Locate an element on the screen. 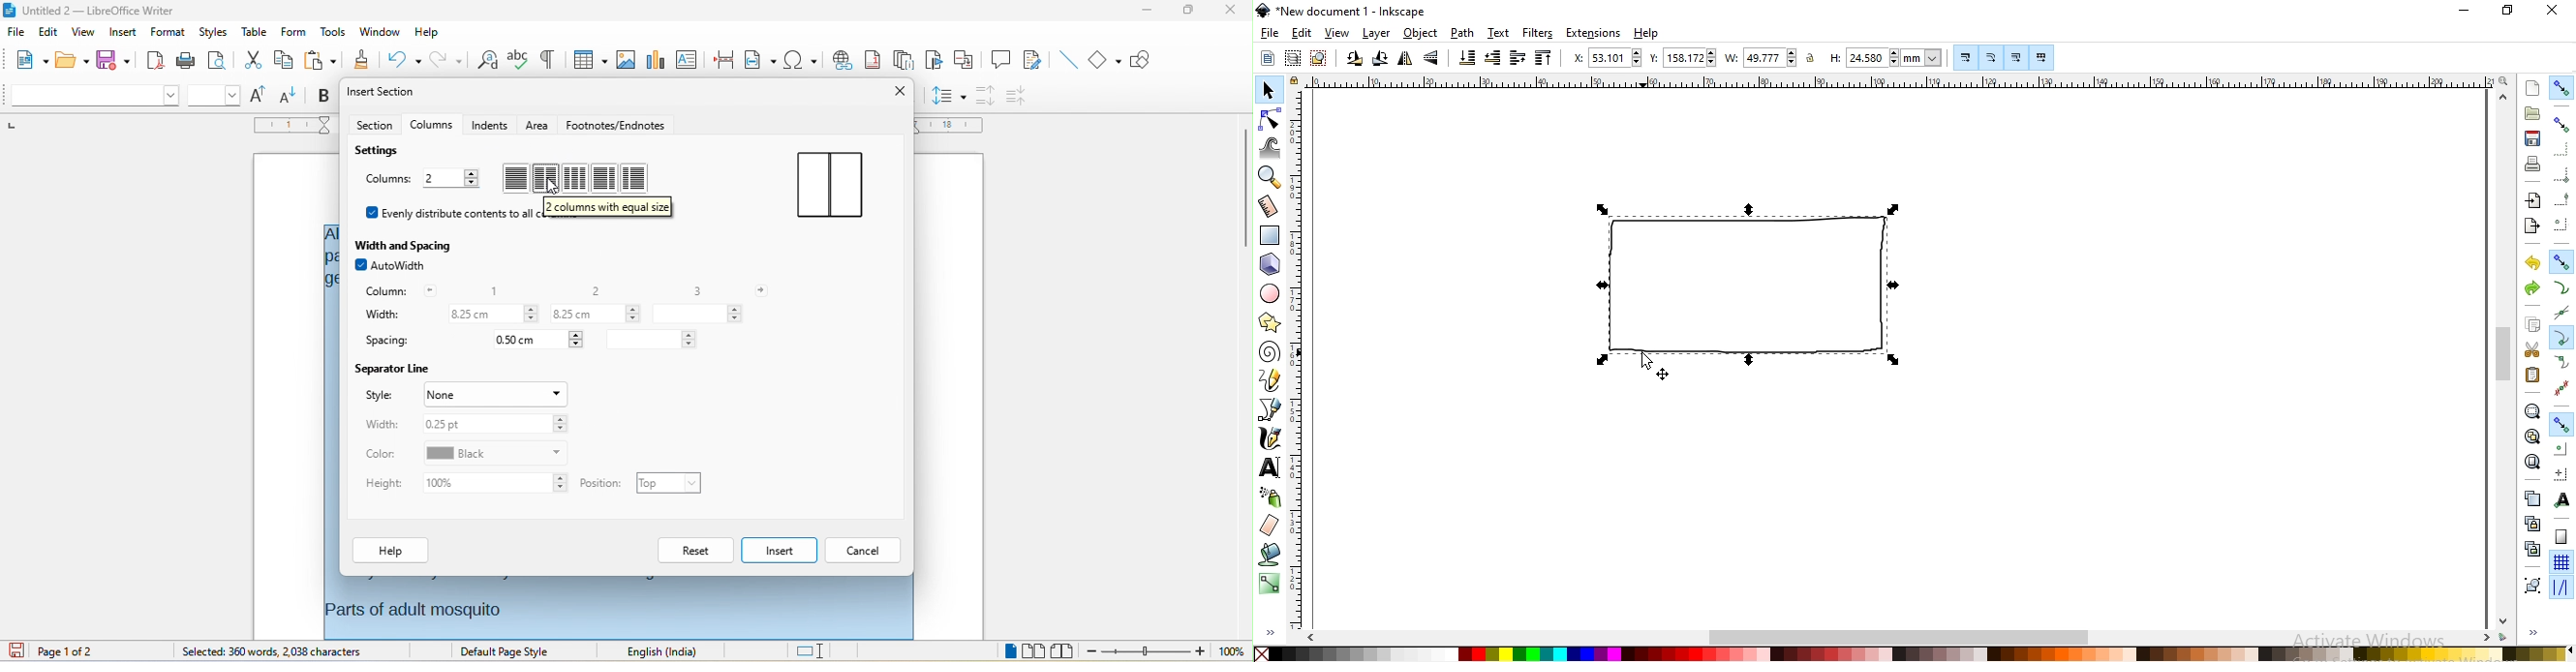  snap to paths is located at coordinates (2562, 287).